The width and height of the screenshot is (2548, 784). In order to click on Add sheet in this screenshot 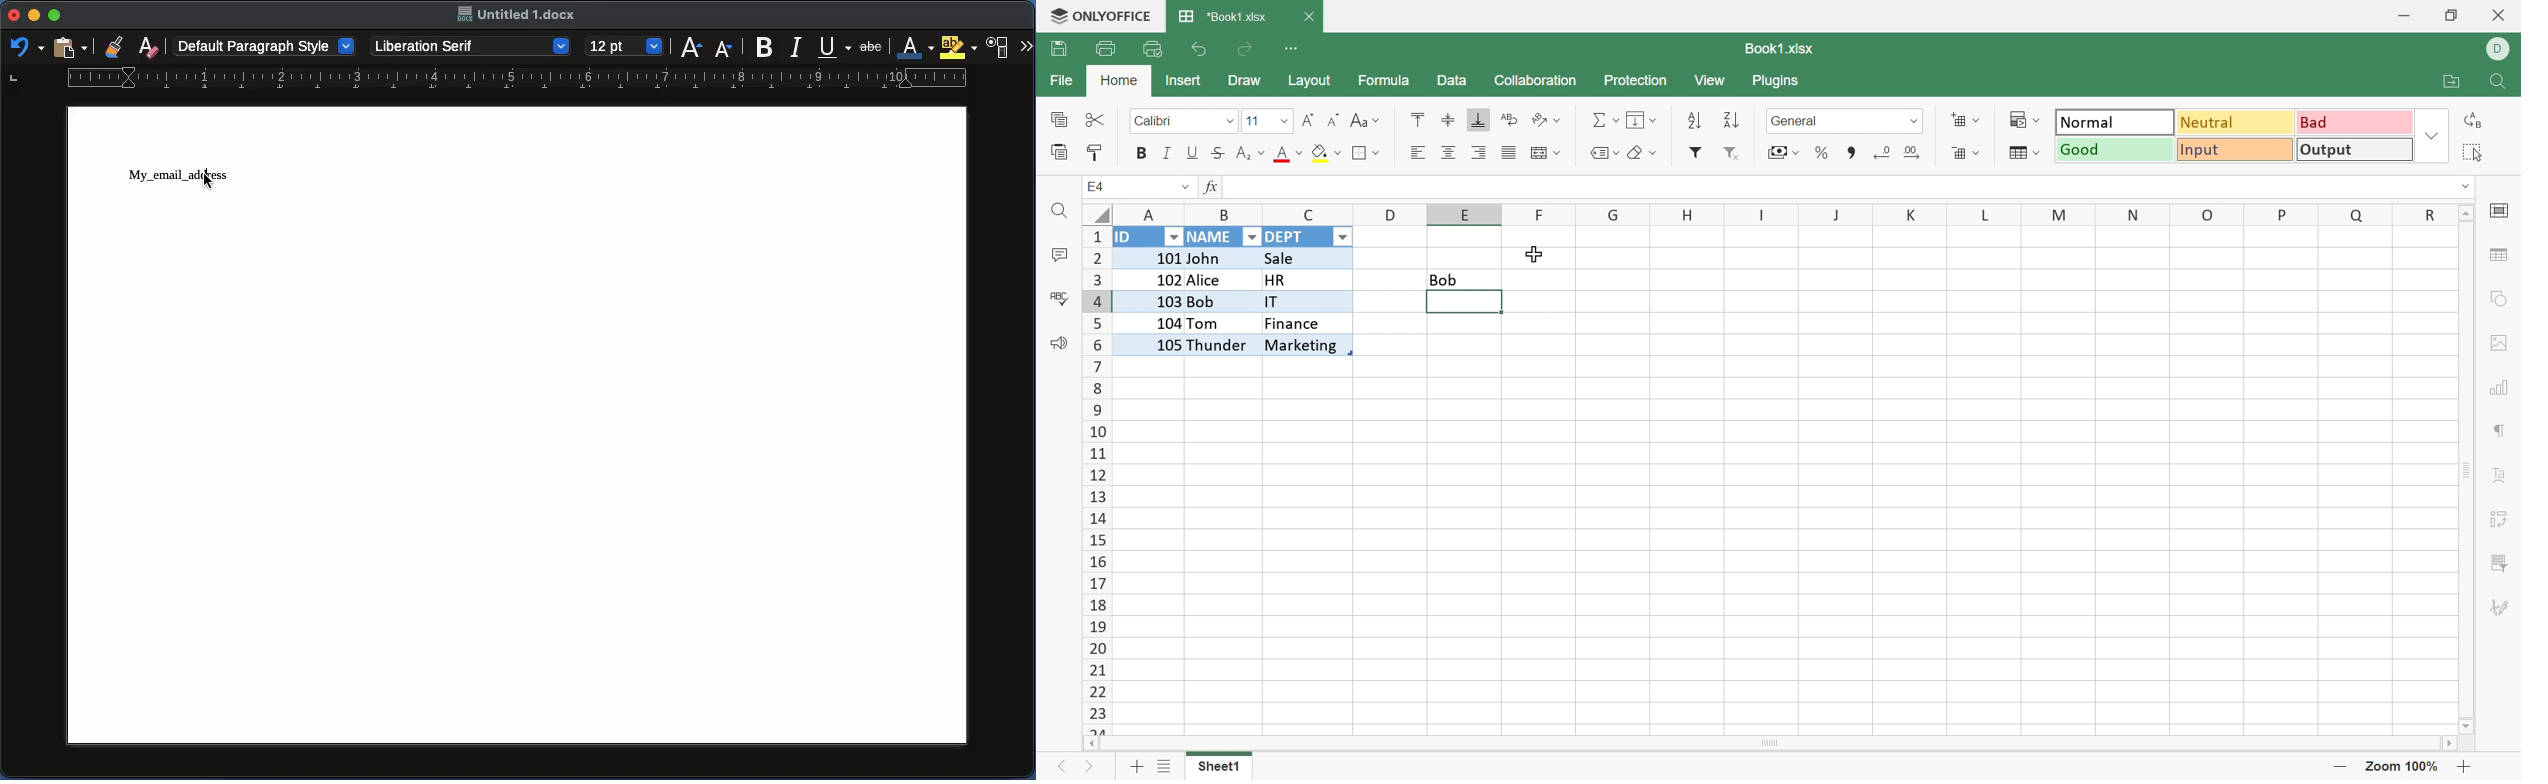, I will do `click(1140, 766)`.